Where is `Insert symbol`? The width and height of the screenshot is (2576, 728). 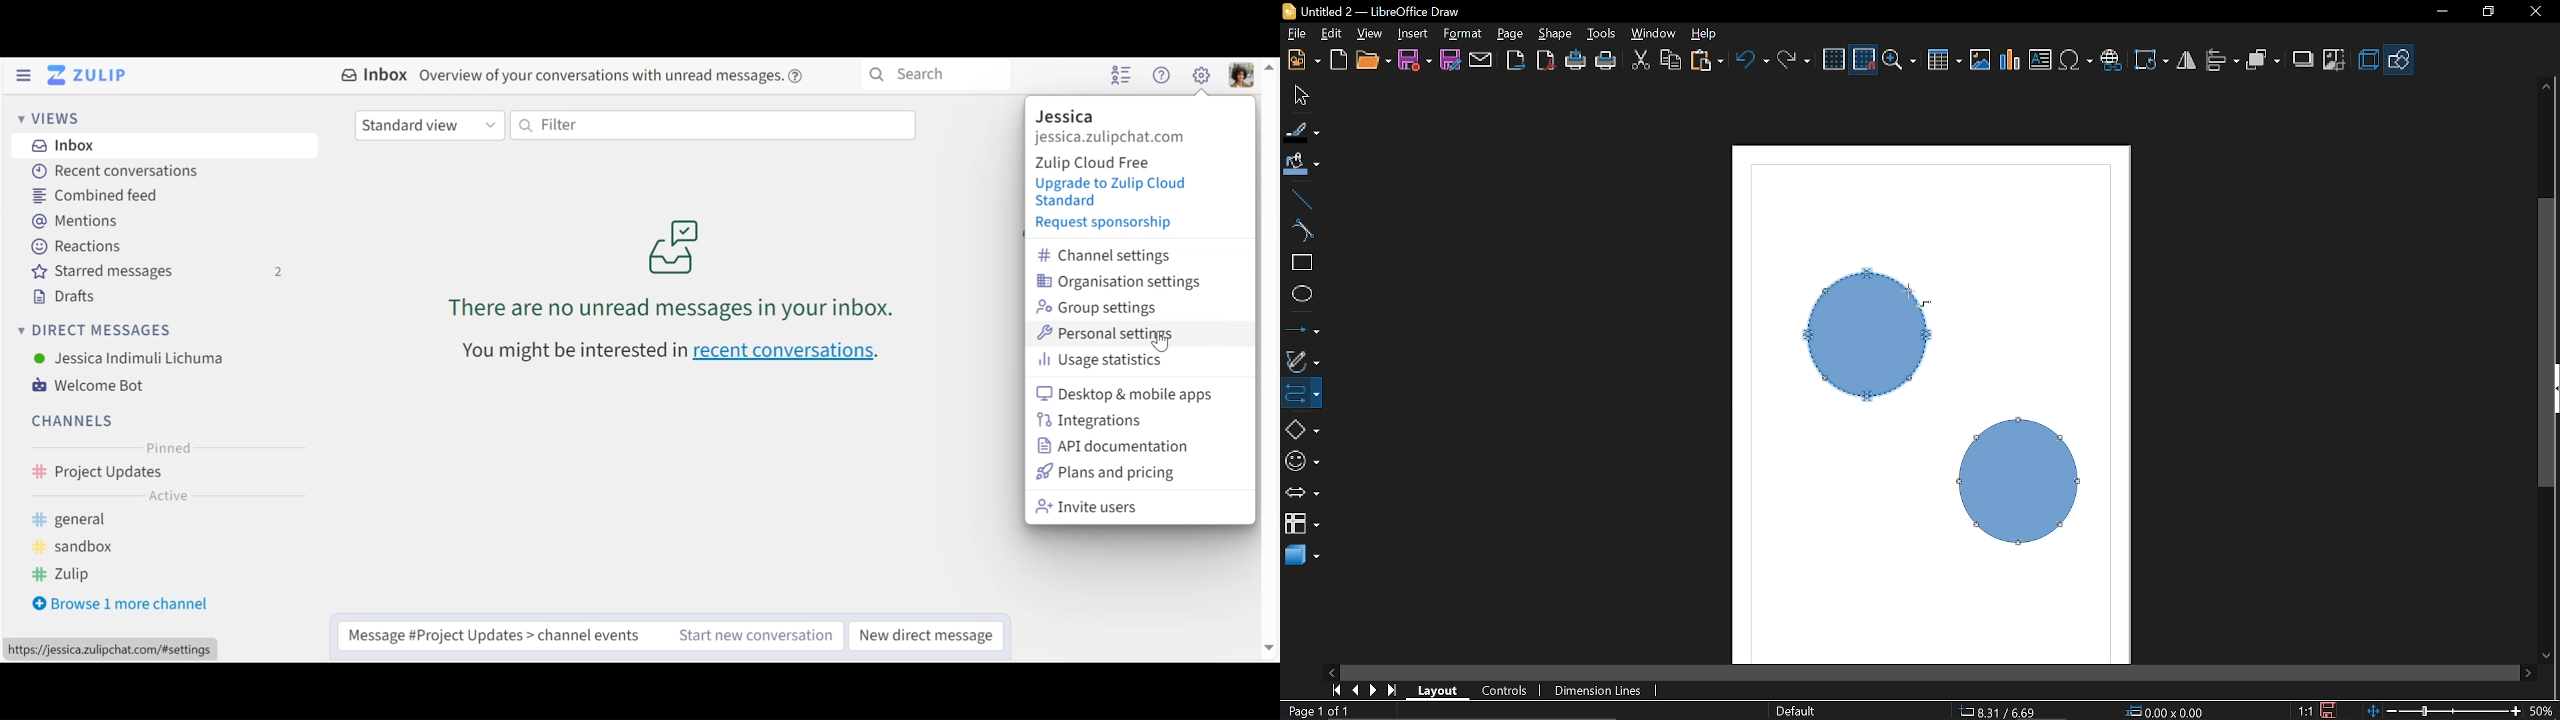 Insert symbol is located at coordinates (2076, 61).